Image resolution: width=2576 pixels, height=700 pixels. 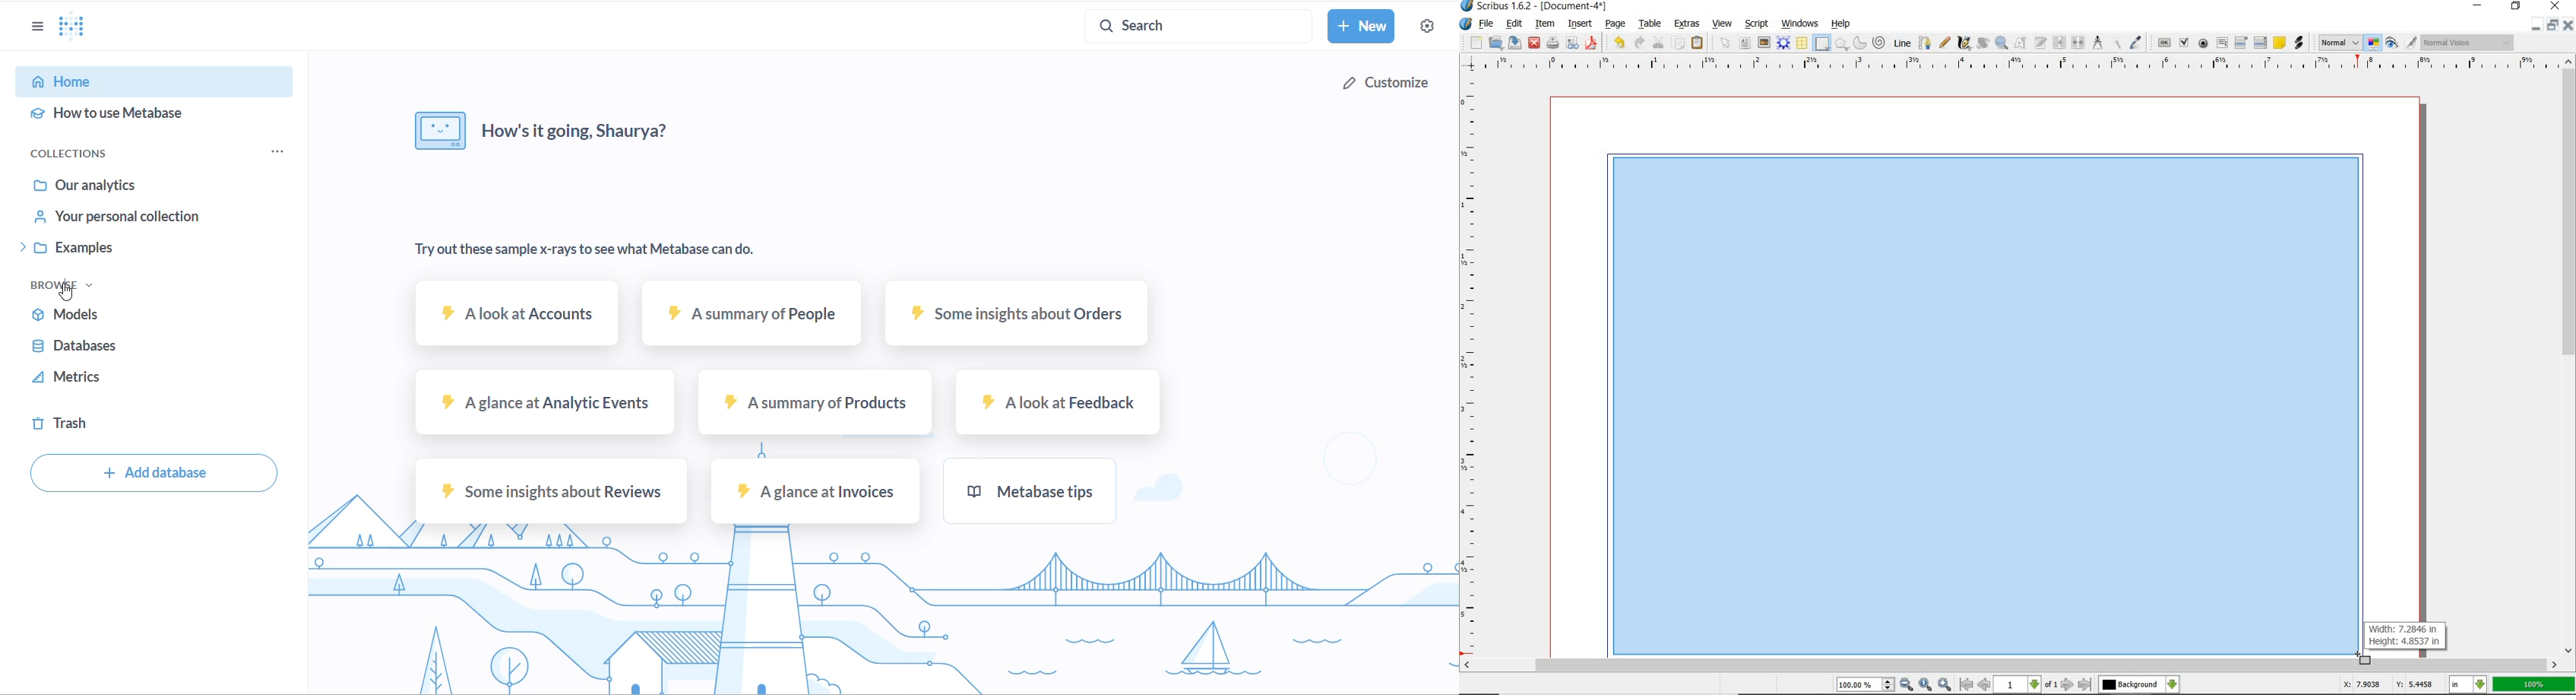 What do you see at coordinates (1945, 684) in the screenshot?
I see `zoom in` at bounding box center [1945, 684].